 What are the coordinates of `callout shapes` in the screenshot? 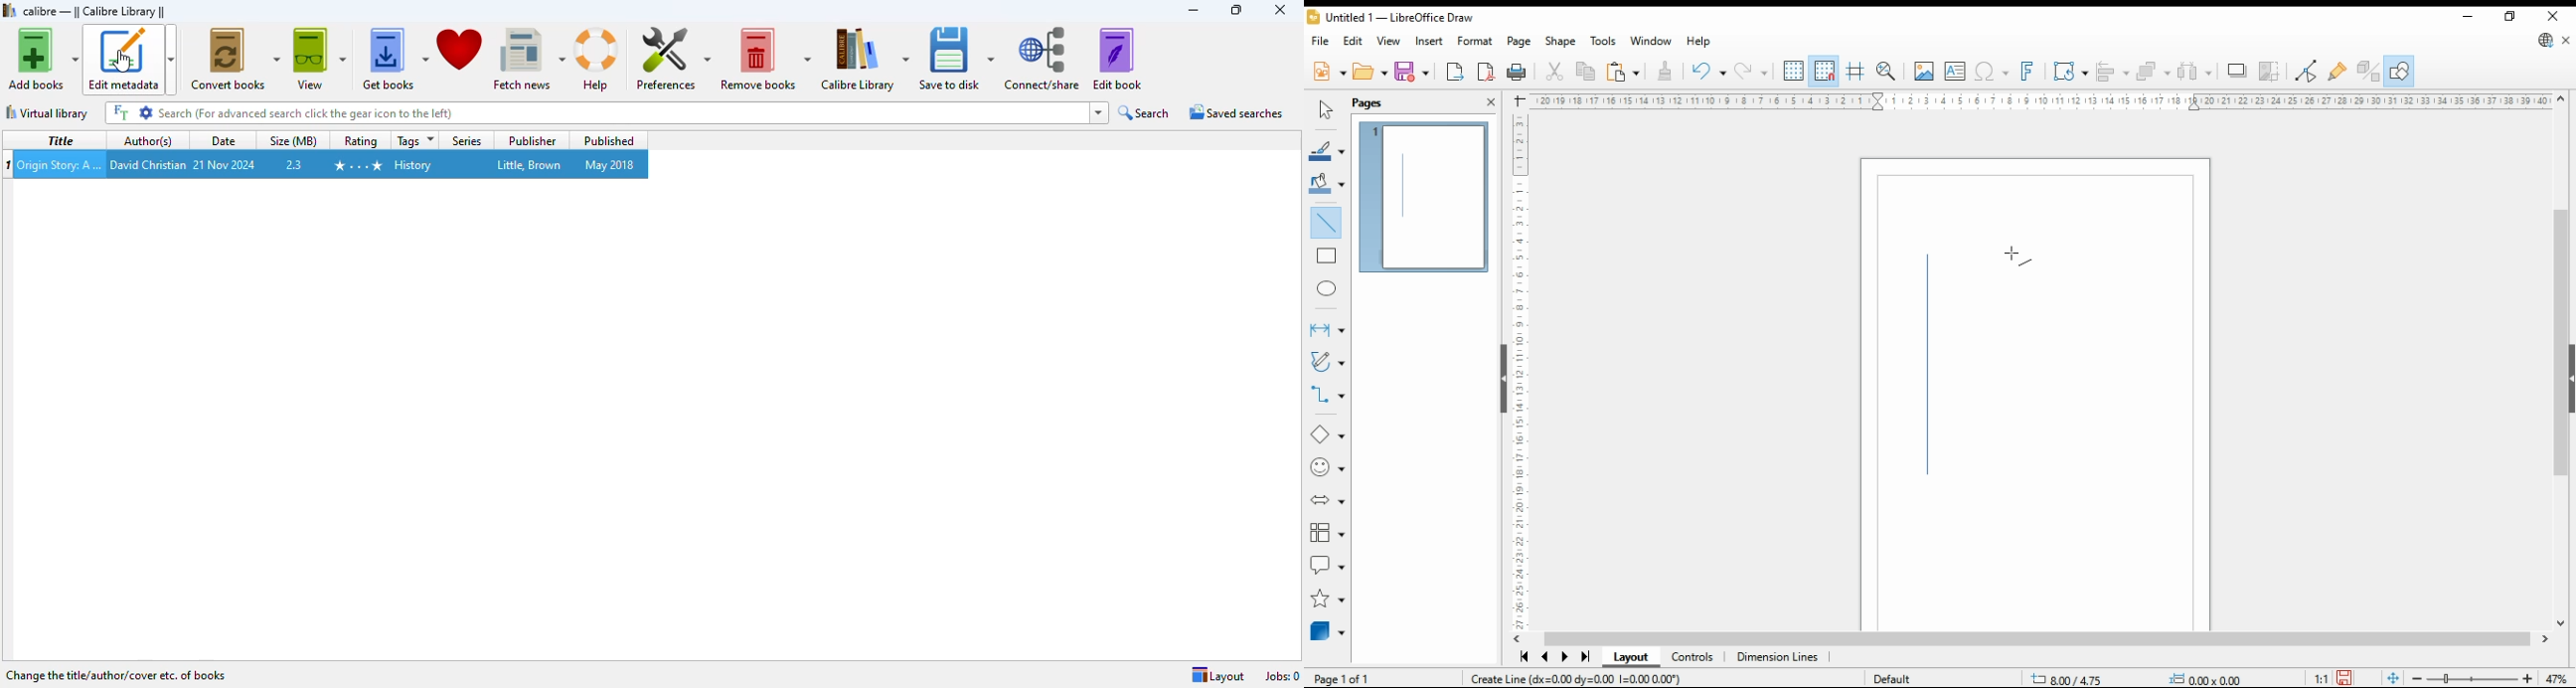 It's located at (1328, 566).